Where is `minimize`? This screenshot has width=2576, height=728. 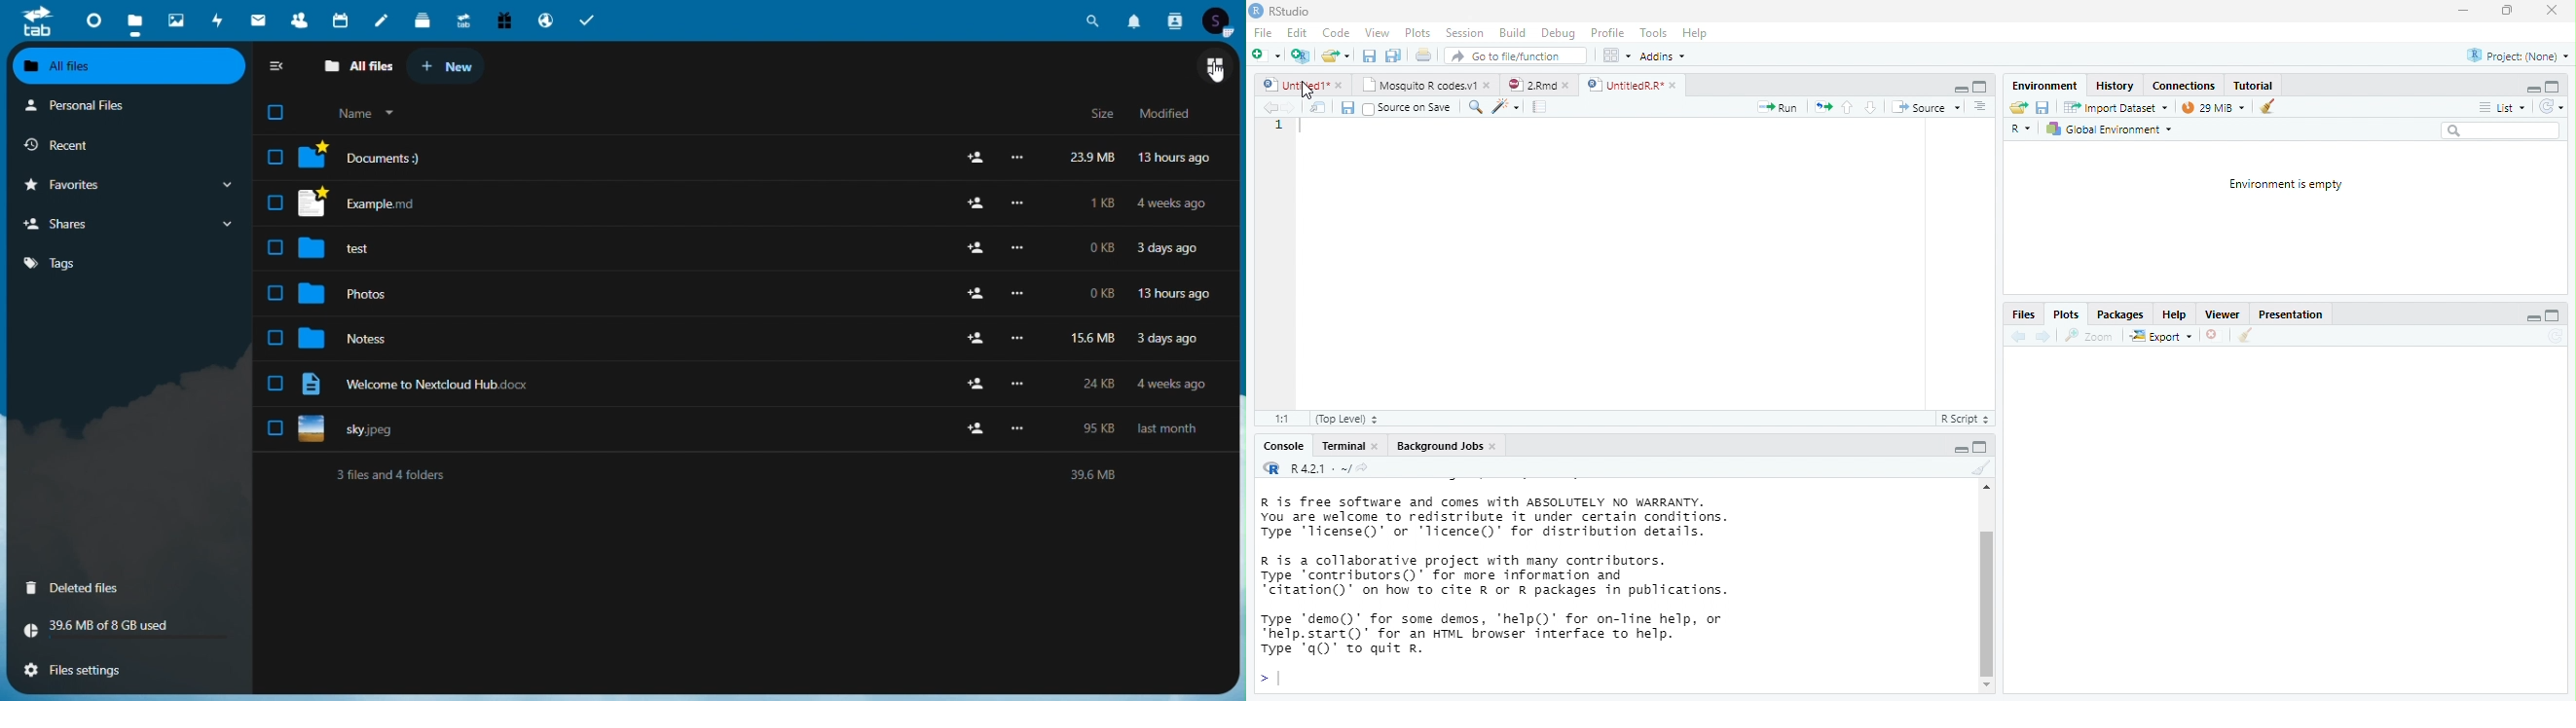 minimize is located at coordinates (2534, 320).